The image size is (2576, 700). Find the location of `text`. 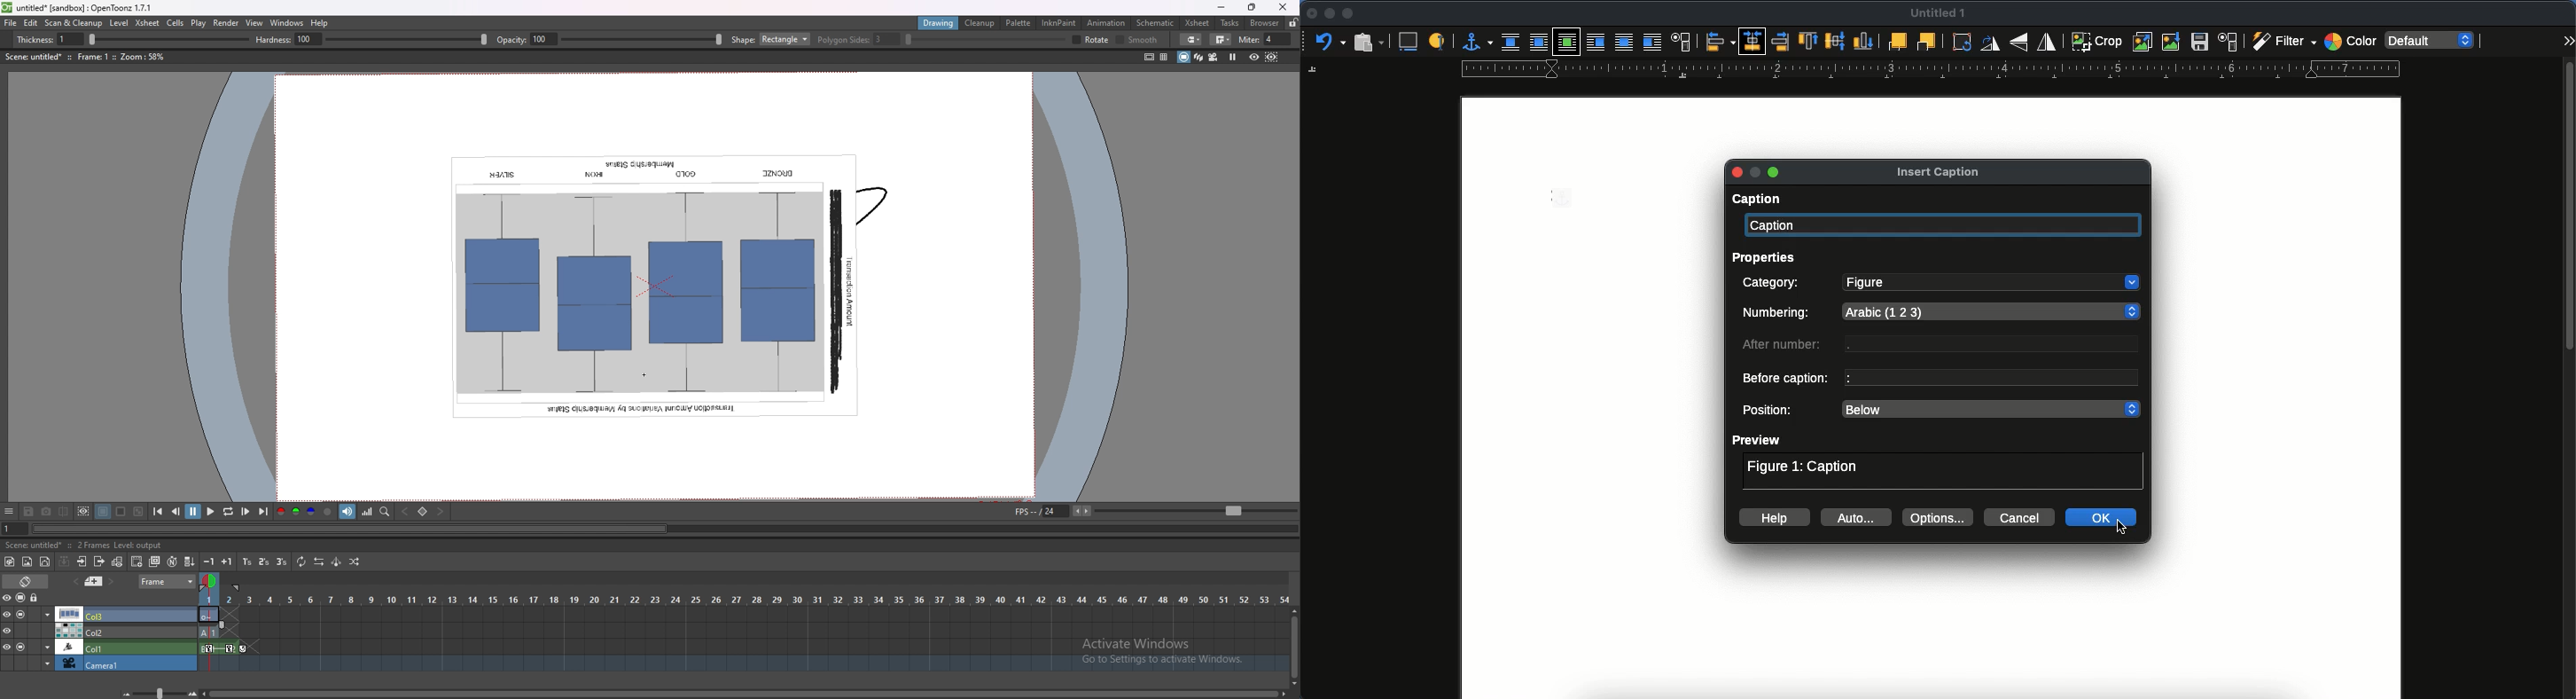

text is located at coordinates (1998, 345).